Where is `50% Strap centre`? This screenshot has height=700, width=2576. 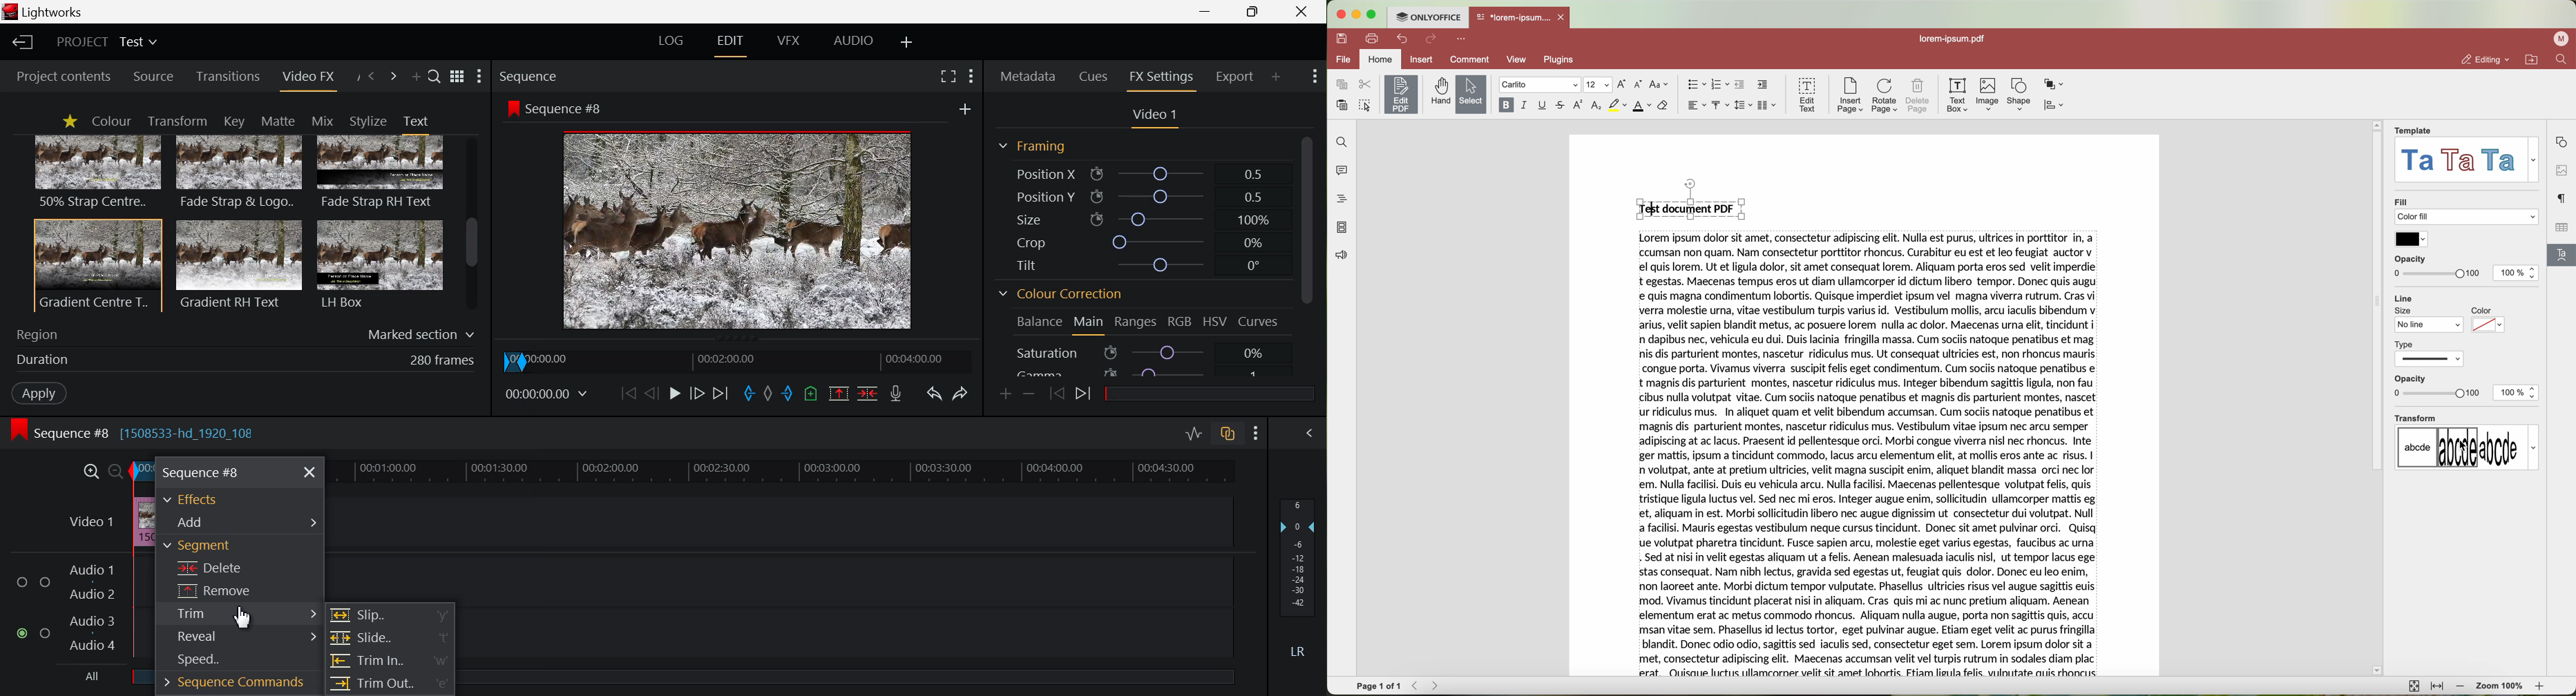 50% Strap centre is located at coordinates (99, 171).